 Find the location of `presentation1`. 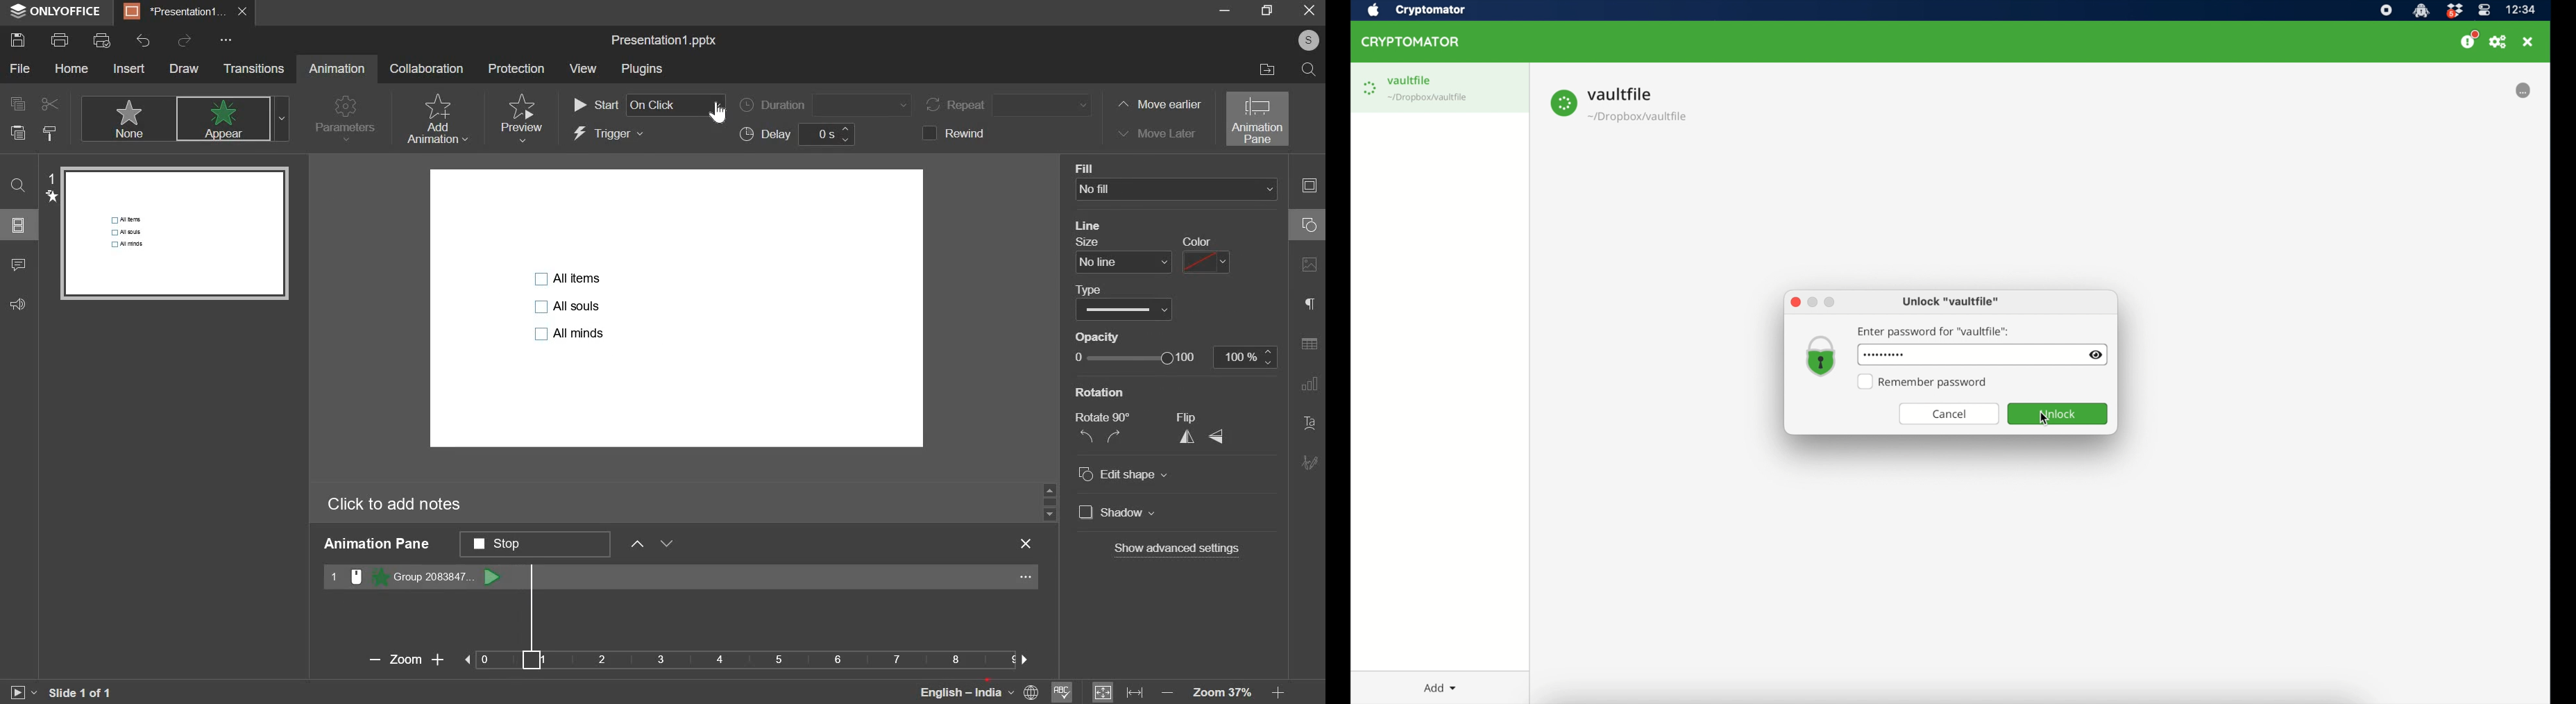

presentation1 is located at coordinates (187, 12).